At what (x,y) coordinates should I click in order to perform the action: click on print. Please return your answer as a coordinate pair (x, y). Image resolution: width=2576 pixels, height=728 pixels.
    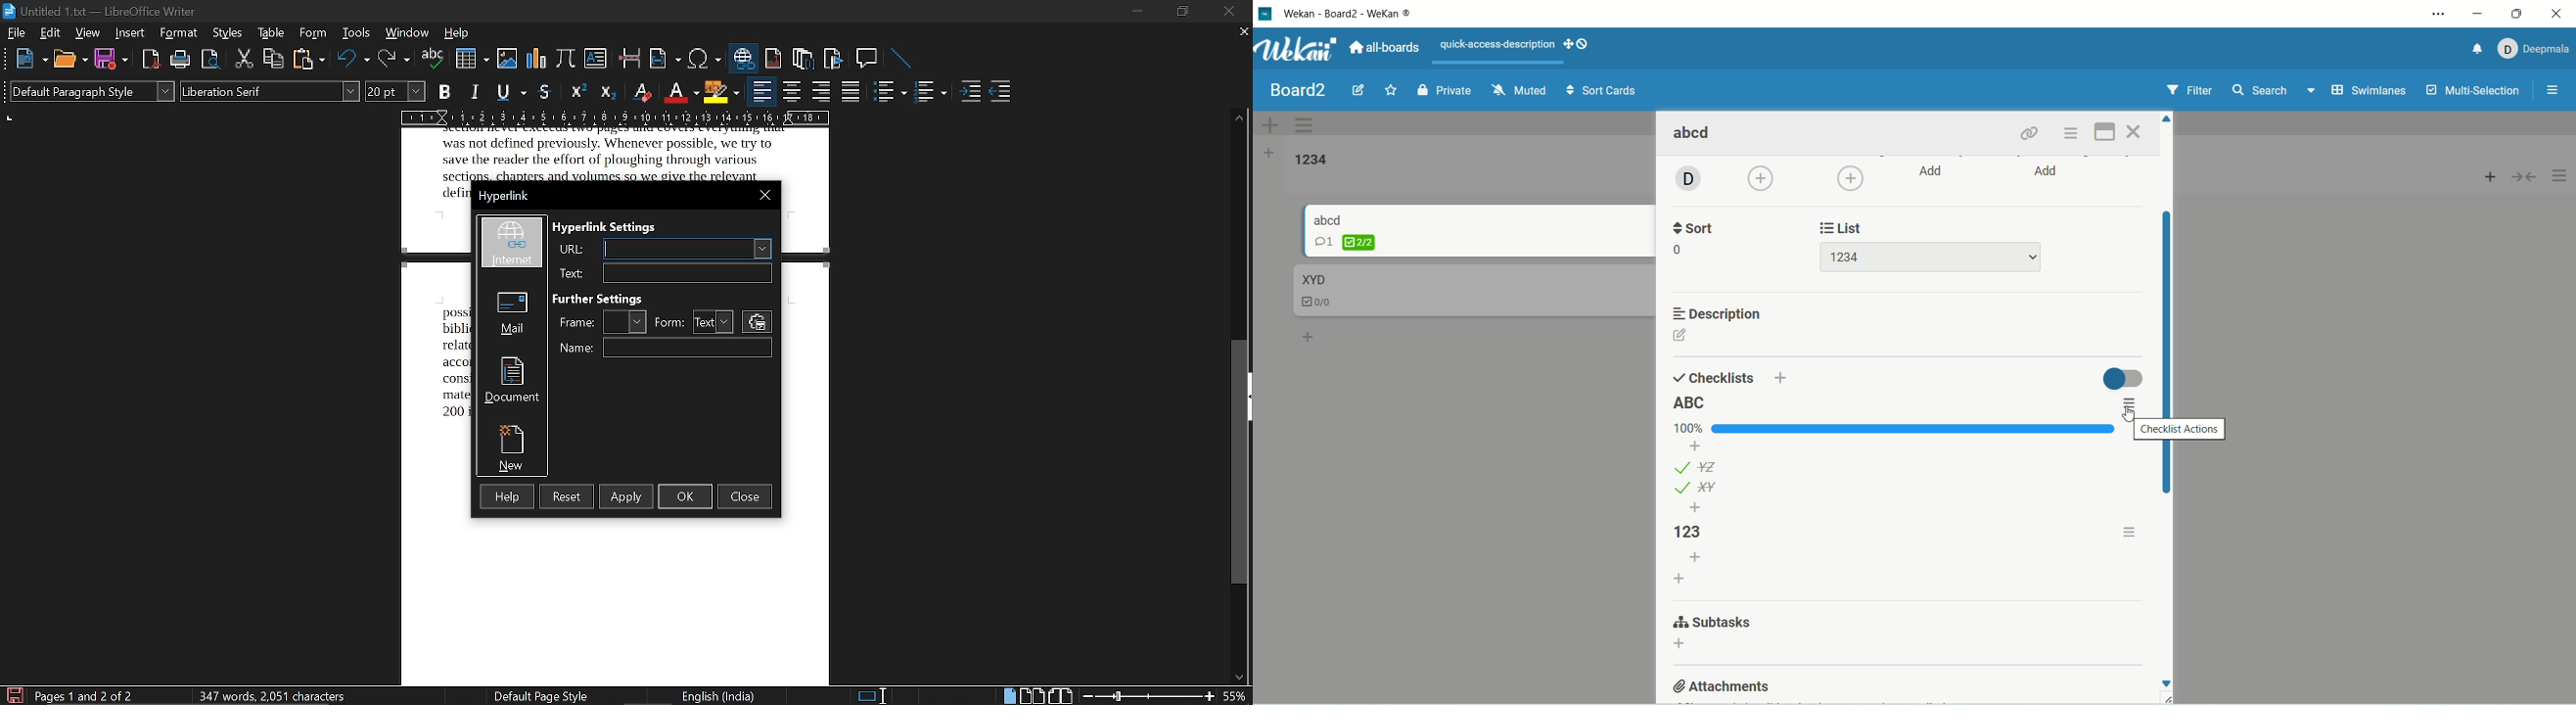
    Looking at the image, I should click on (180, 60).